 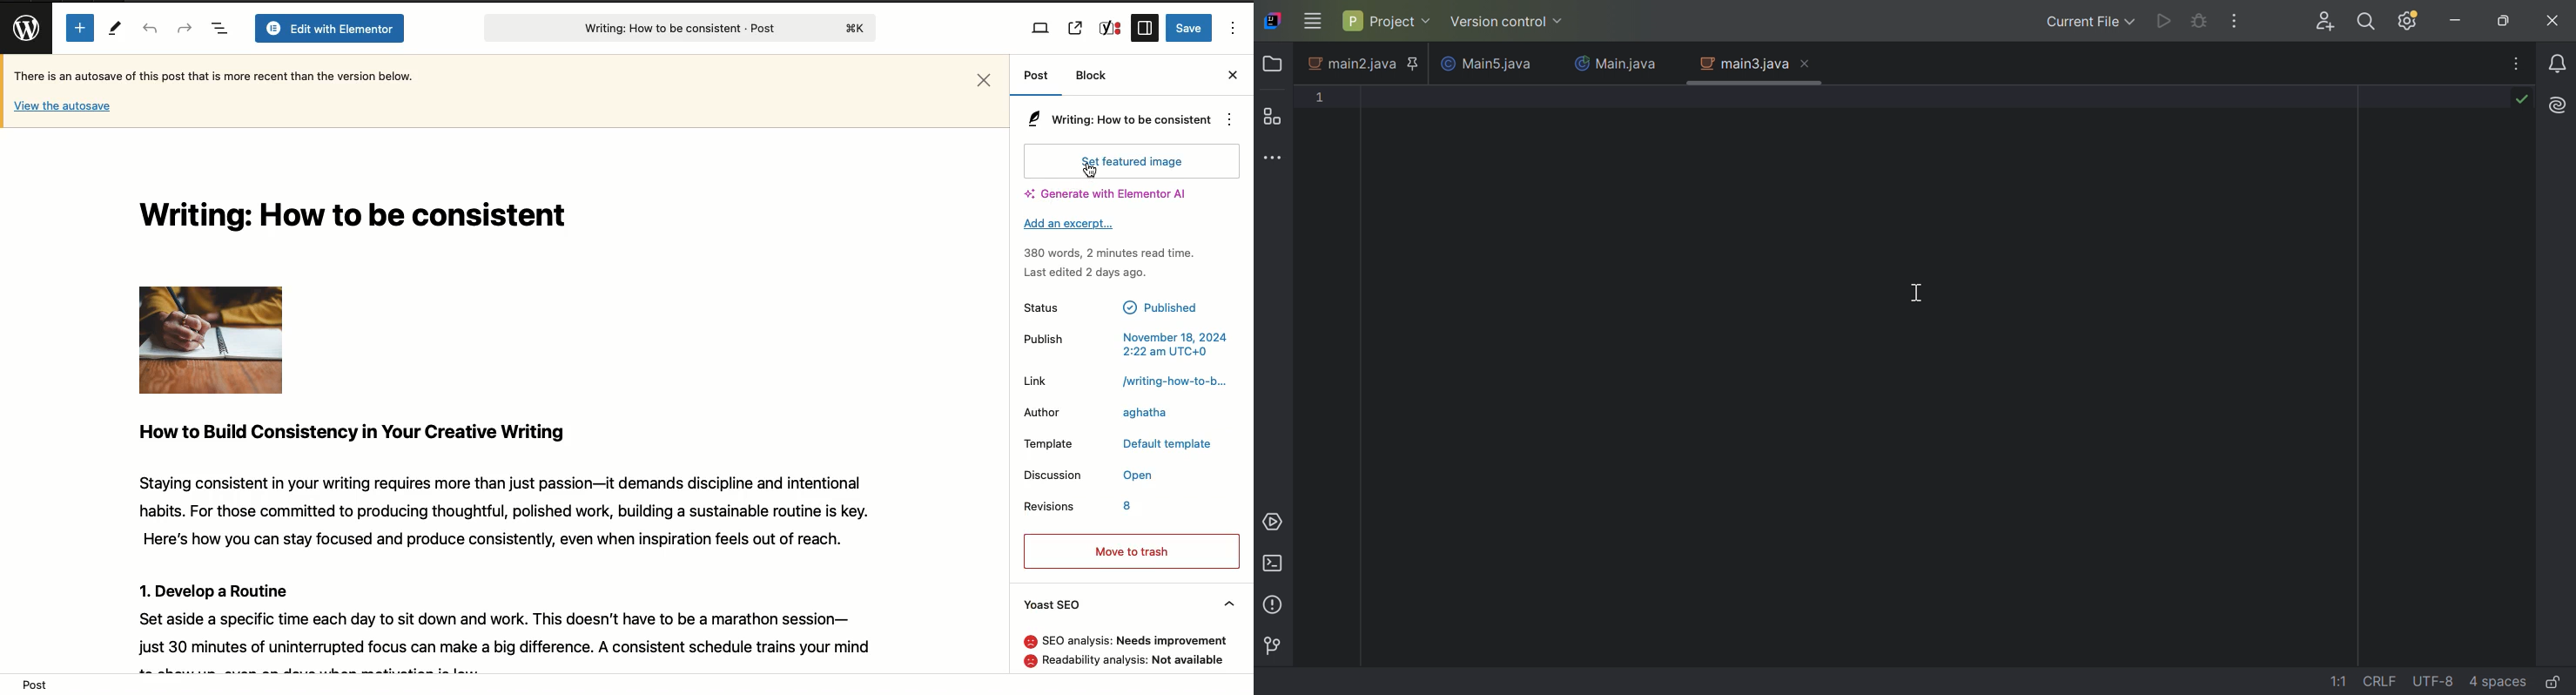 What do you see at coordinates (1097, 413) in the screenshot?
I see `Author aghatha` at bounding box center [1097, 413].